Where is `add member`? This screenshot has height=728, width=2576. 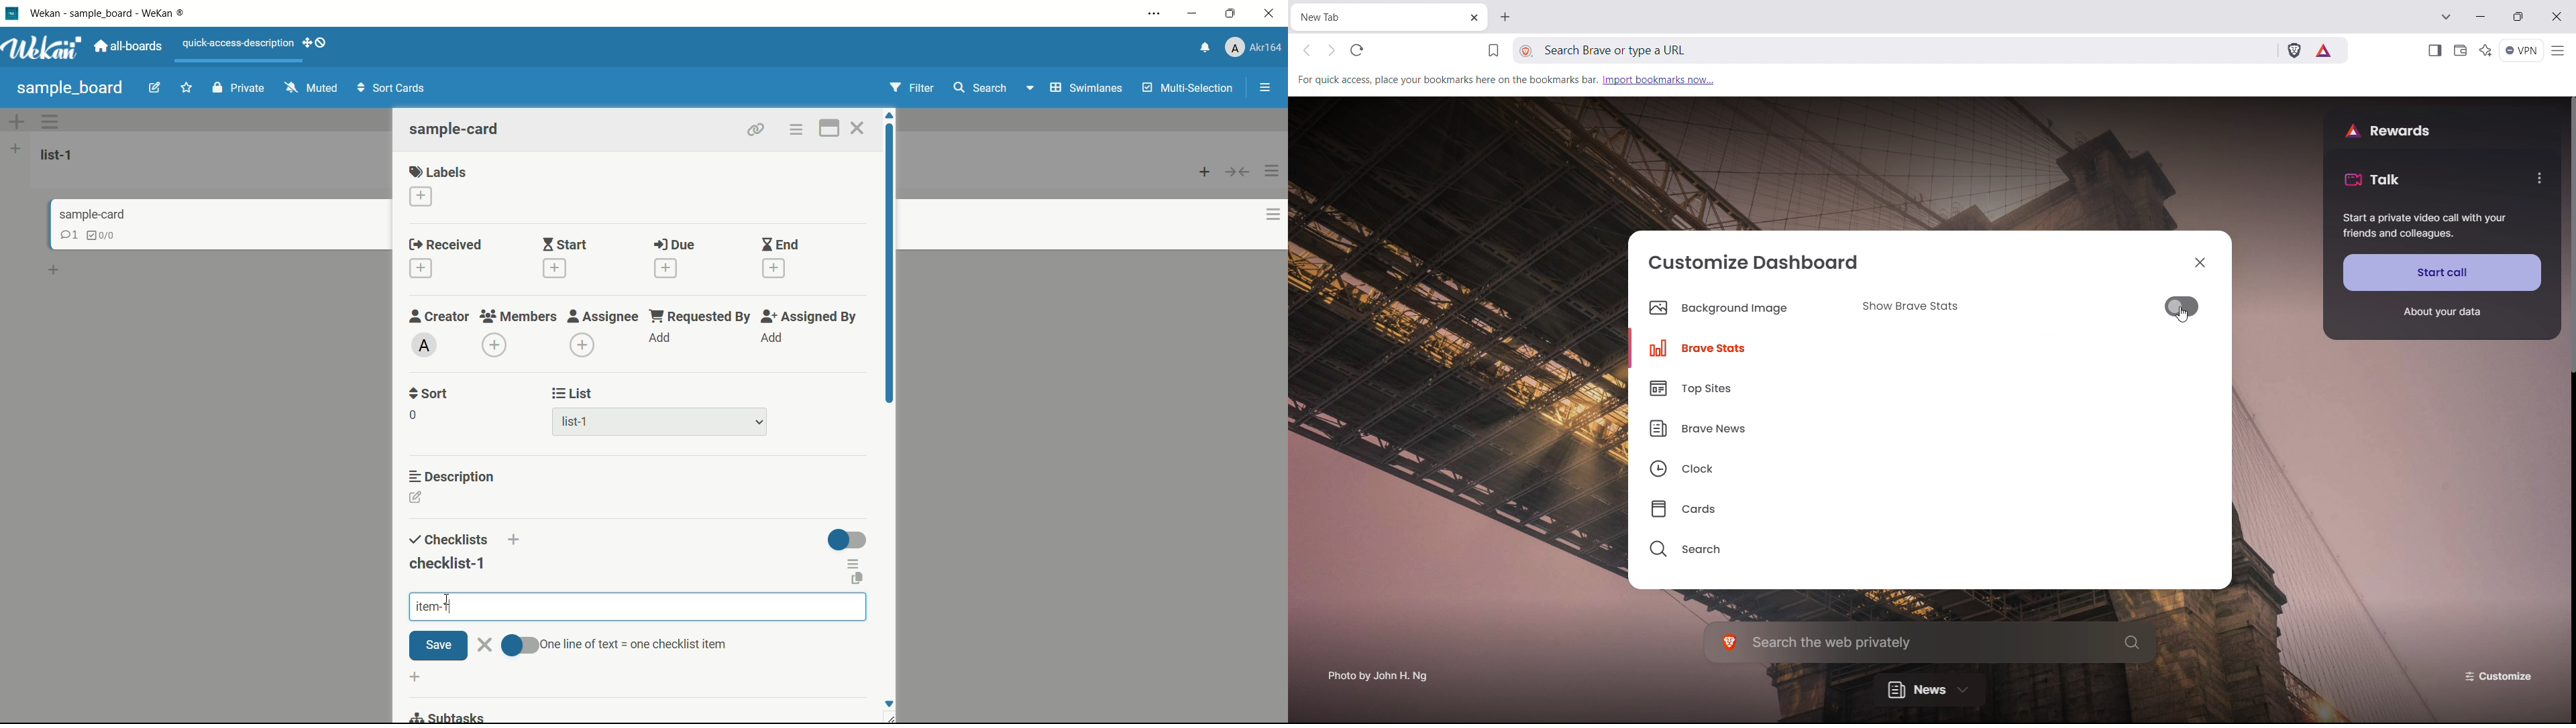
add member is located at coordinates (496, 345).